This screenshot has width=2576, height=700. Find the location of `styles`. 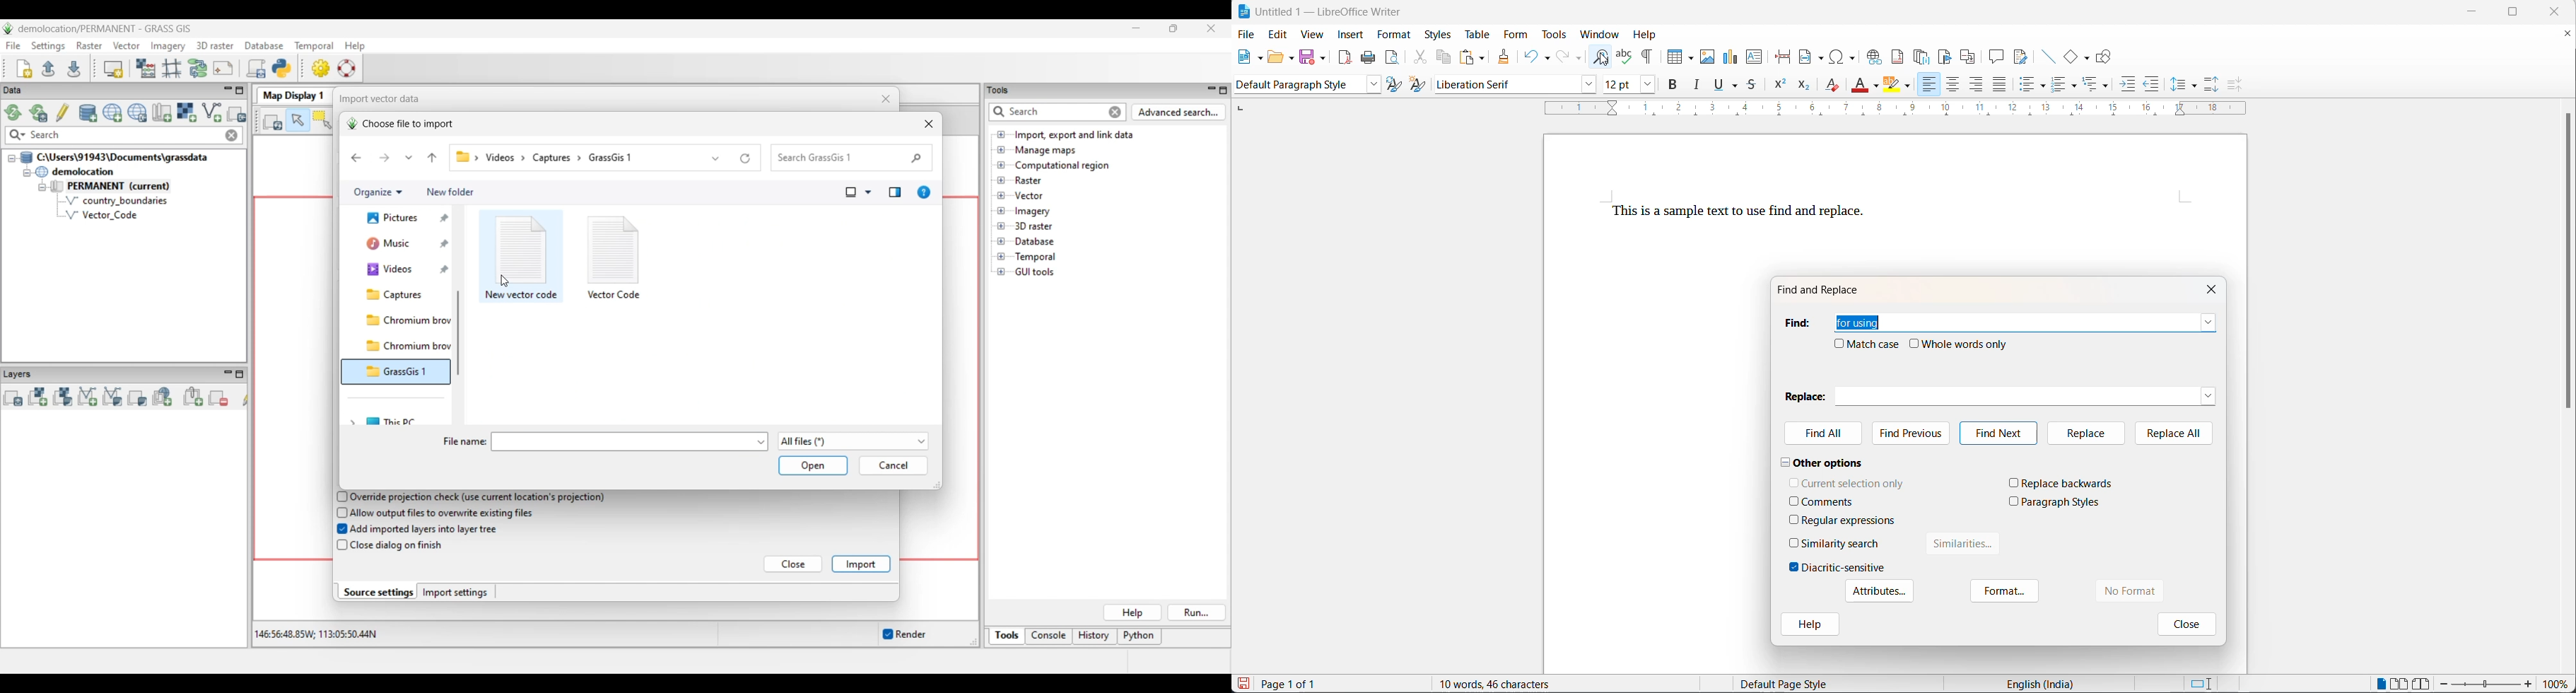

styles is located at coordinates (1438, 34).